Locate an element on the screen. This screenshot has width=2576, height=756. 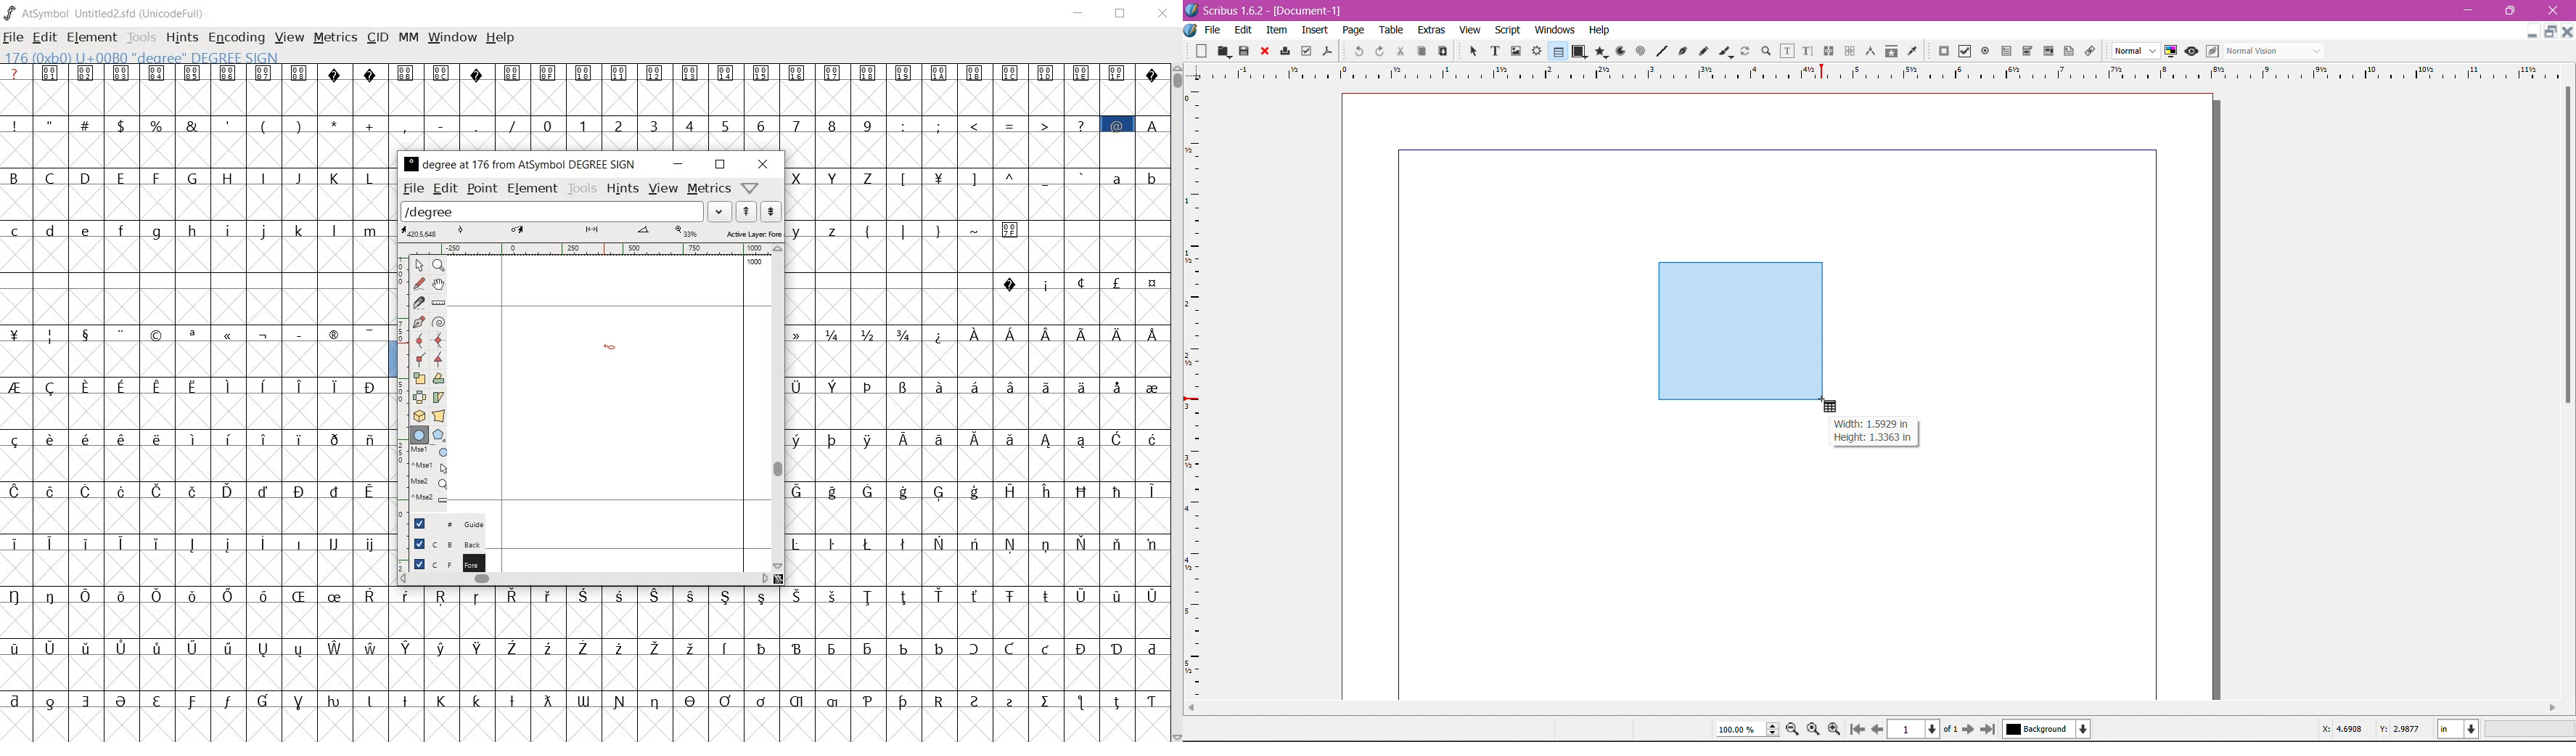
unsupported charters is located at coordinates (1152, 72).